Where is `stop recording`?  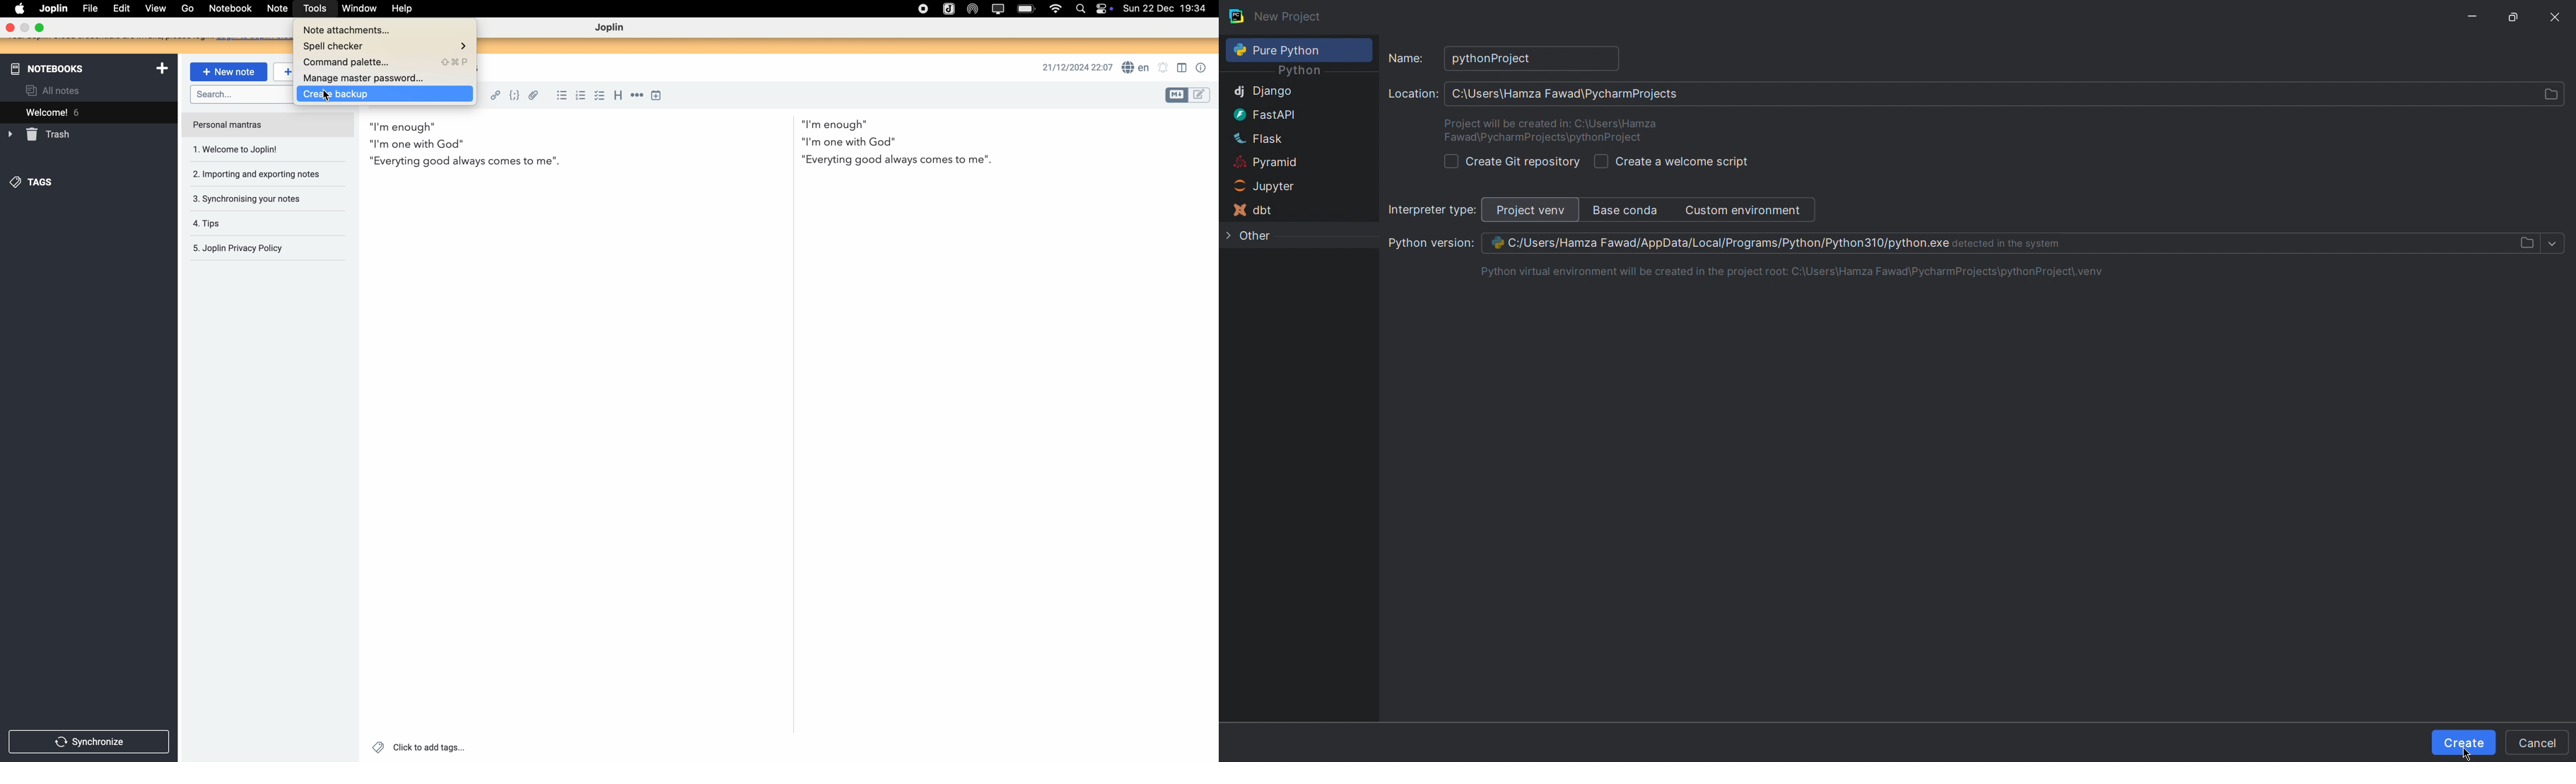
stop recording is located at coordinates (922, 10).